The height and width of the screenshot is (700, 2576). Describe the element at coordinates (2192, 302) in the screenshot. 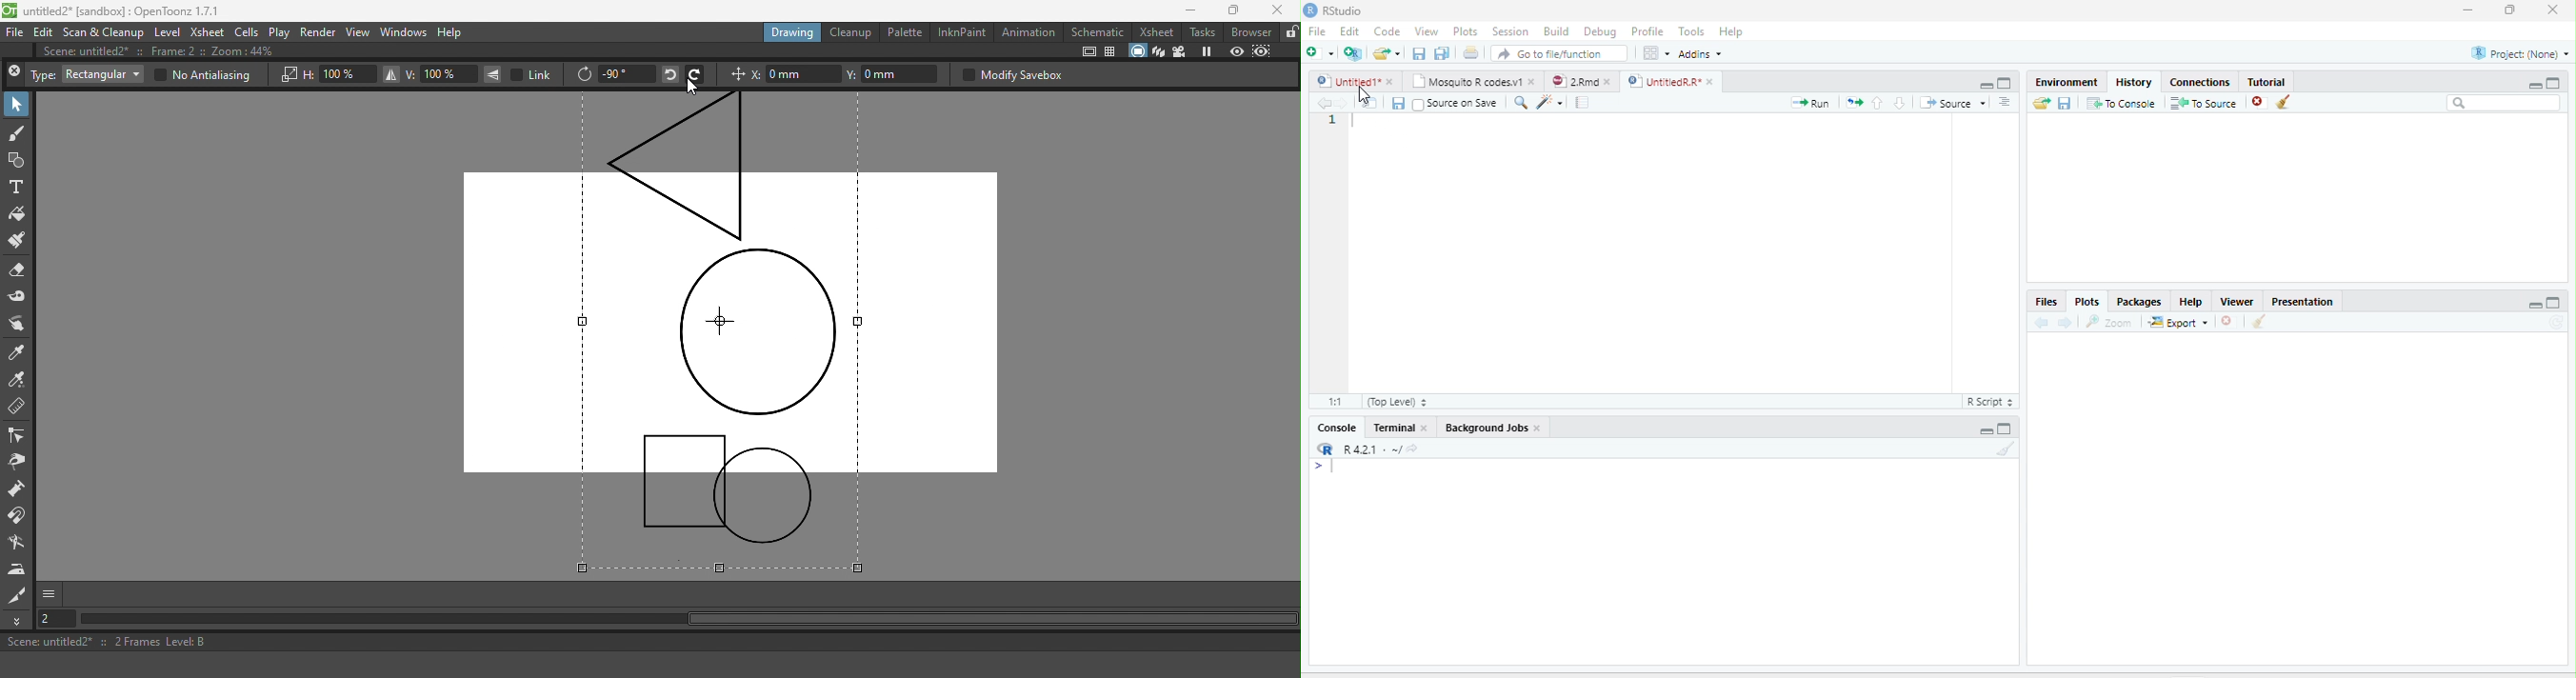

I see `Help` at that location.